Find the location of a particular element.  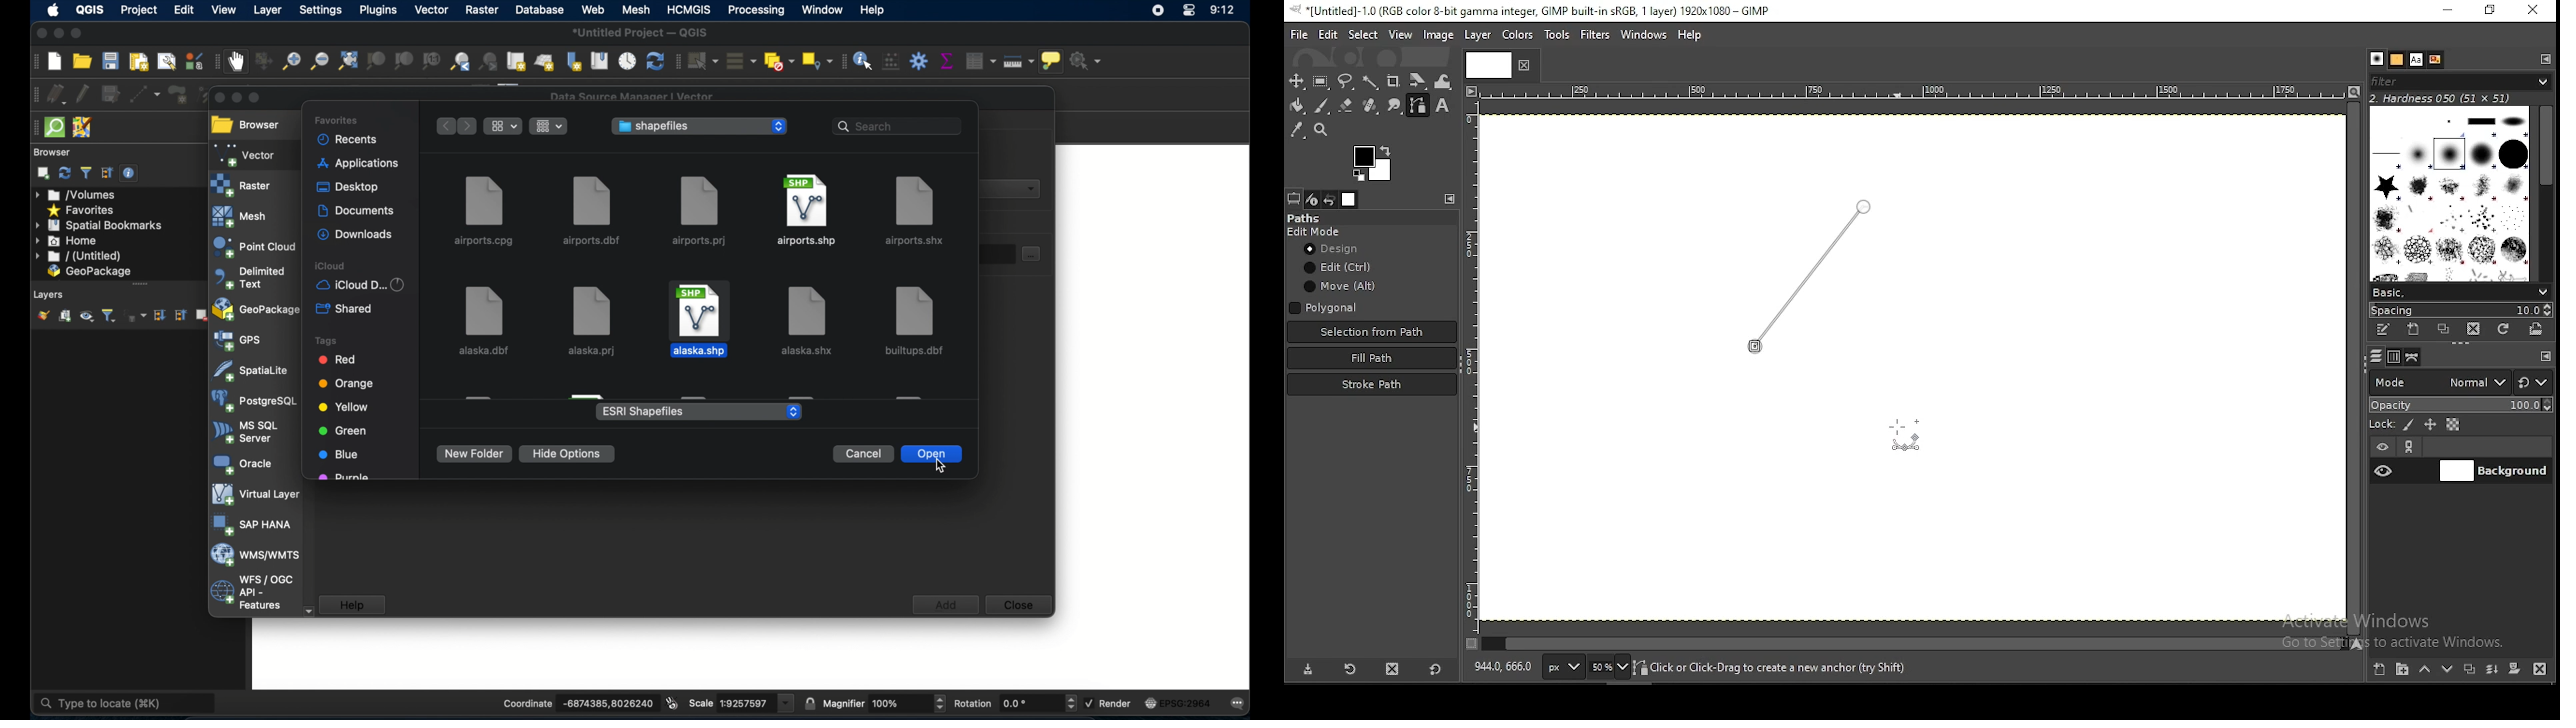

zoom in is located at coordinates (290, 63).